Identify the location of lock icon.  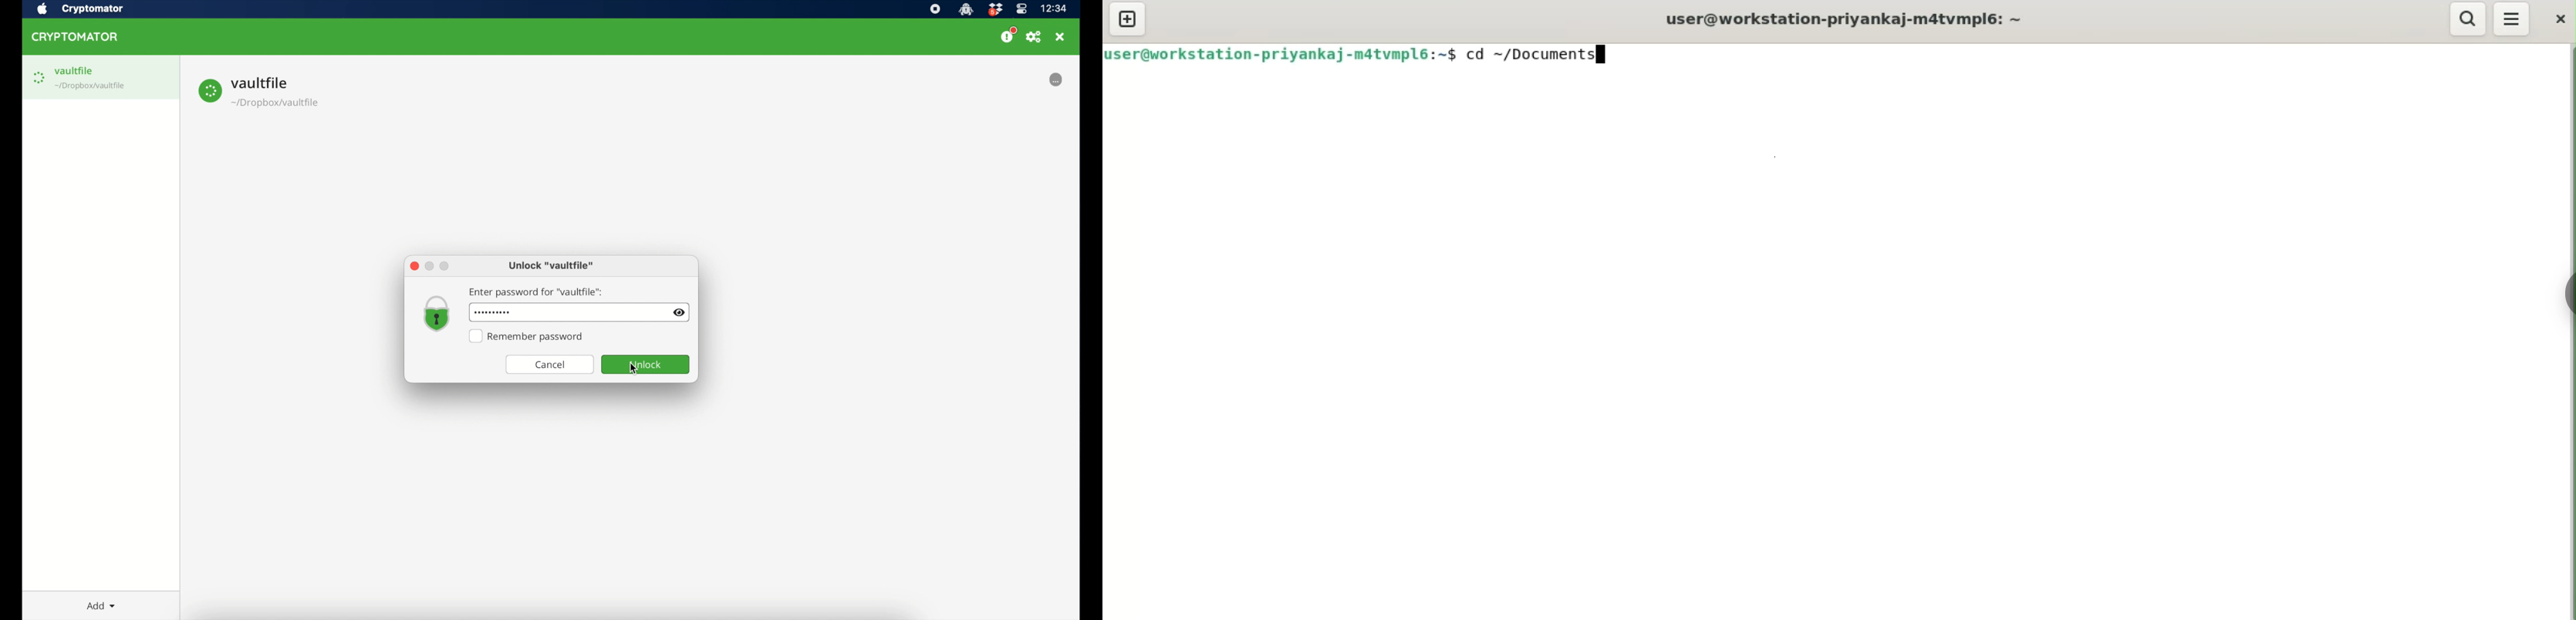
(439, 314).